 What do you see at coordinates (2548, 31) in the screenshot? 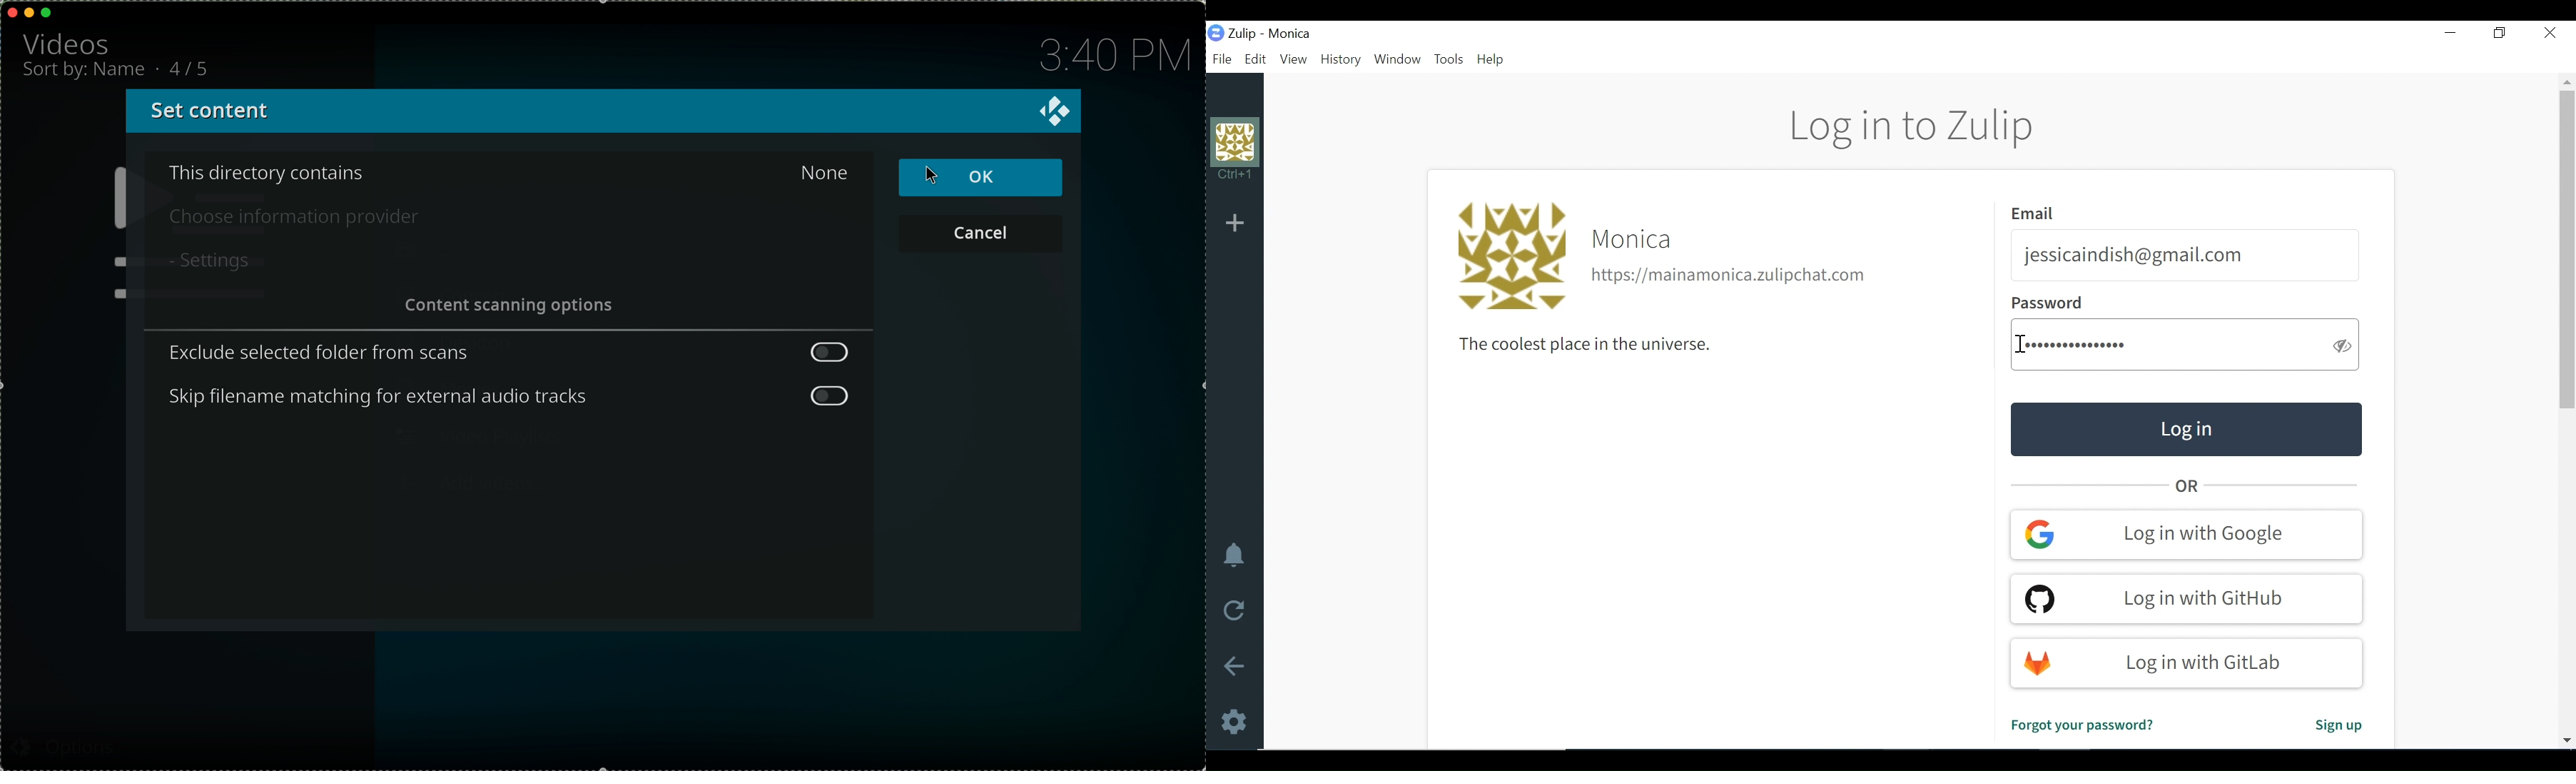
I see `Close` at bounding box center [2548, 31].